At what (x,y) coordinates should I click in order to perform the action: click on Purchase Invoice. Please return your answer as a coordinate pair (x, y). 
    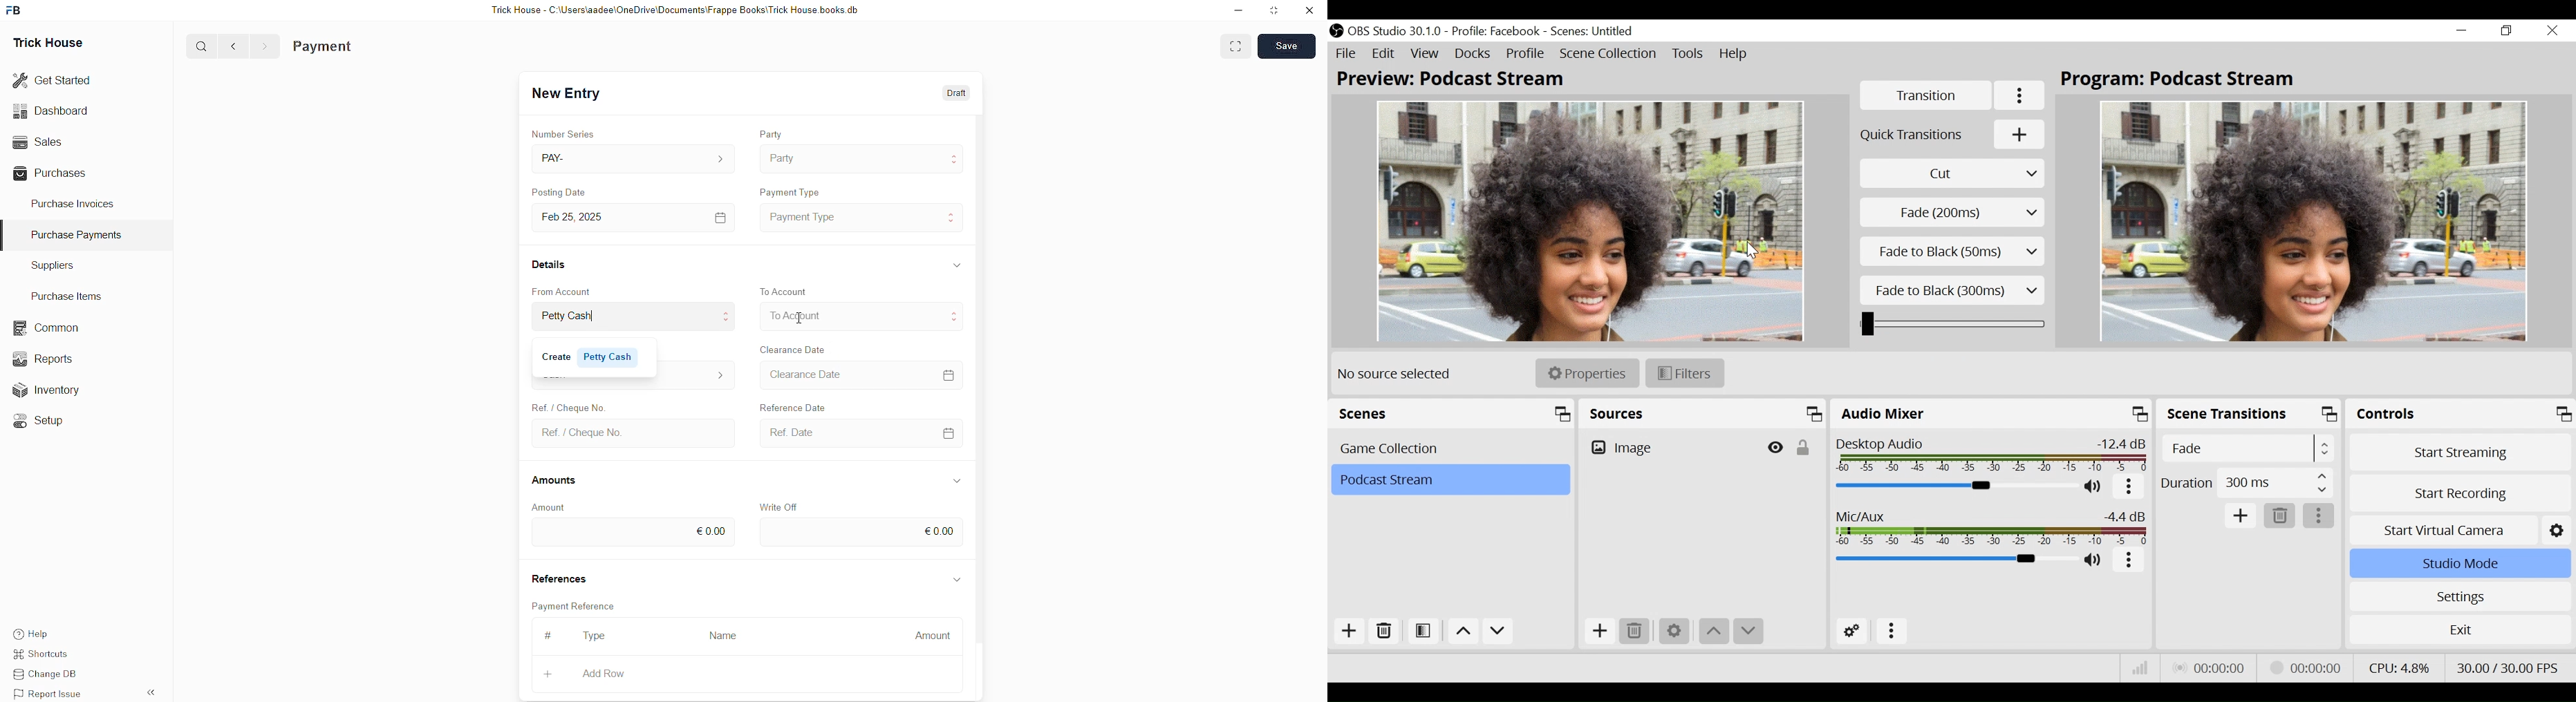
    Looking at the image, I should click on (357, 46).